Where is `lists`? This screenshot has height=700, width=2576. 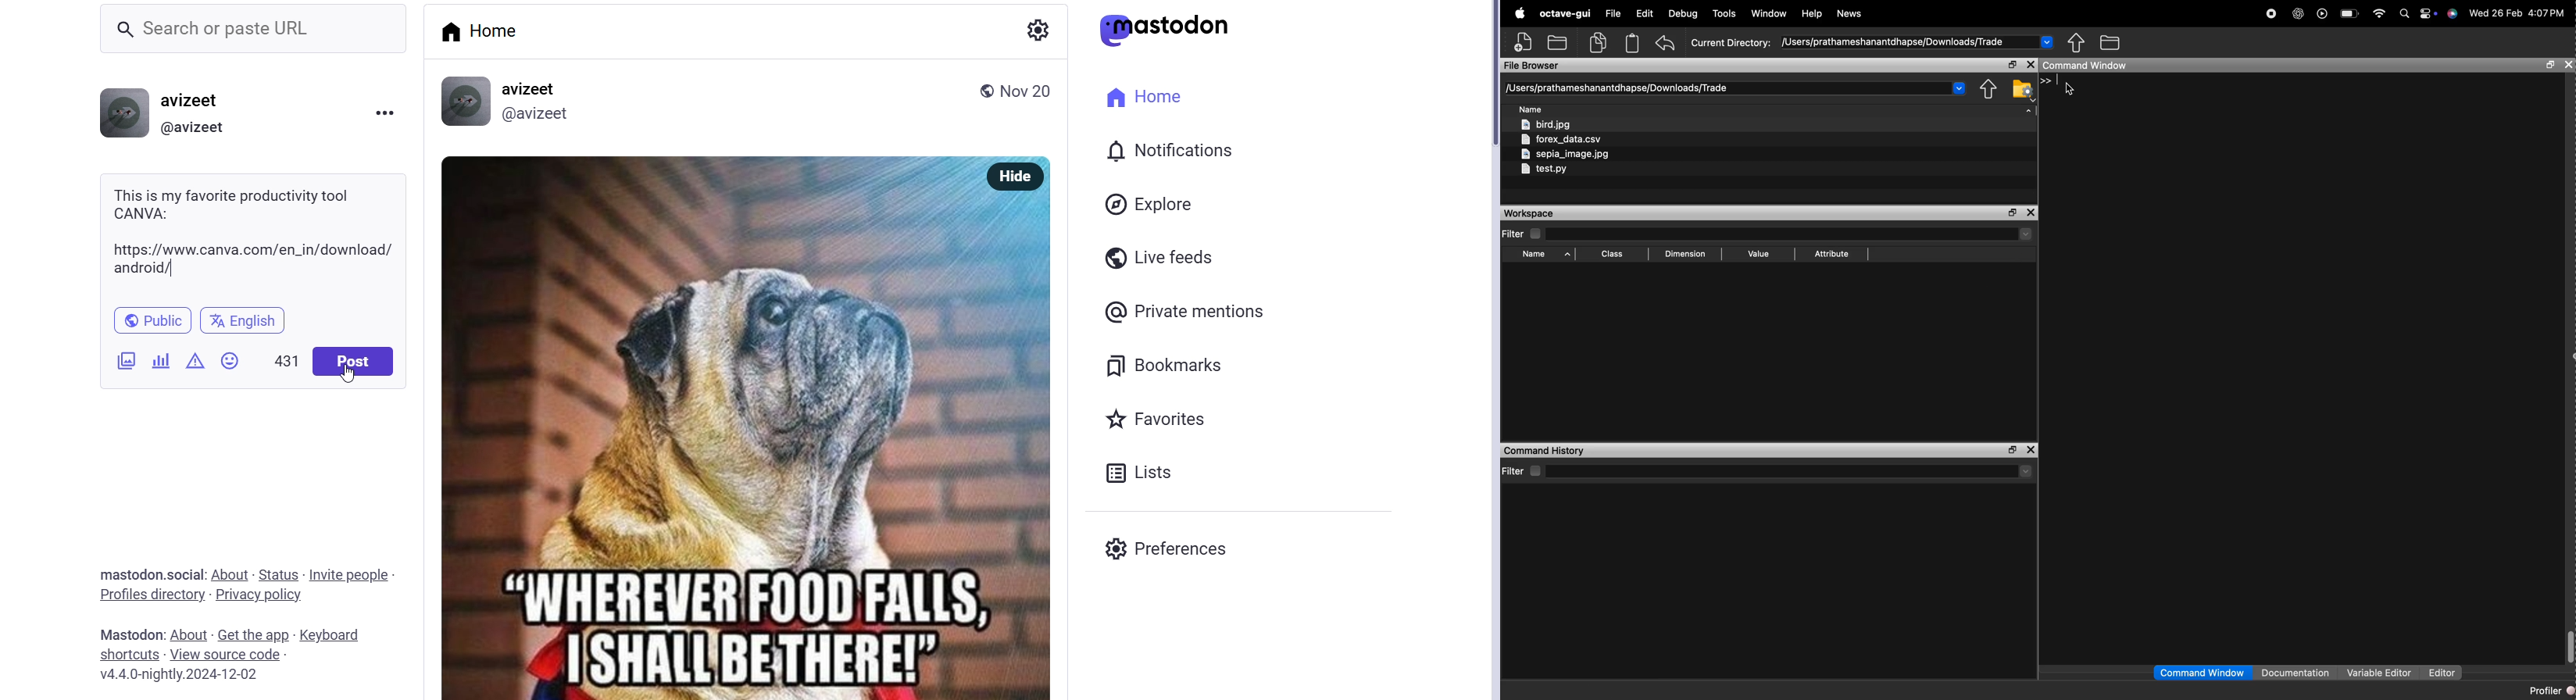
lists is located at coordinates (1167, 470).